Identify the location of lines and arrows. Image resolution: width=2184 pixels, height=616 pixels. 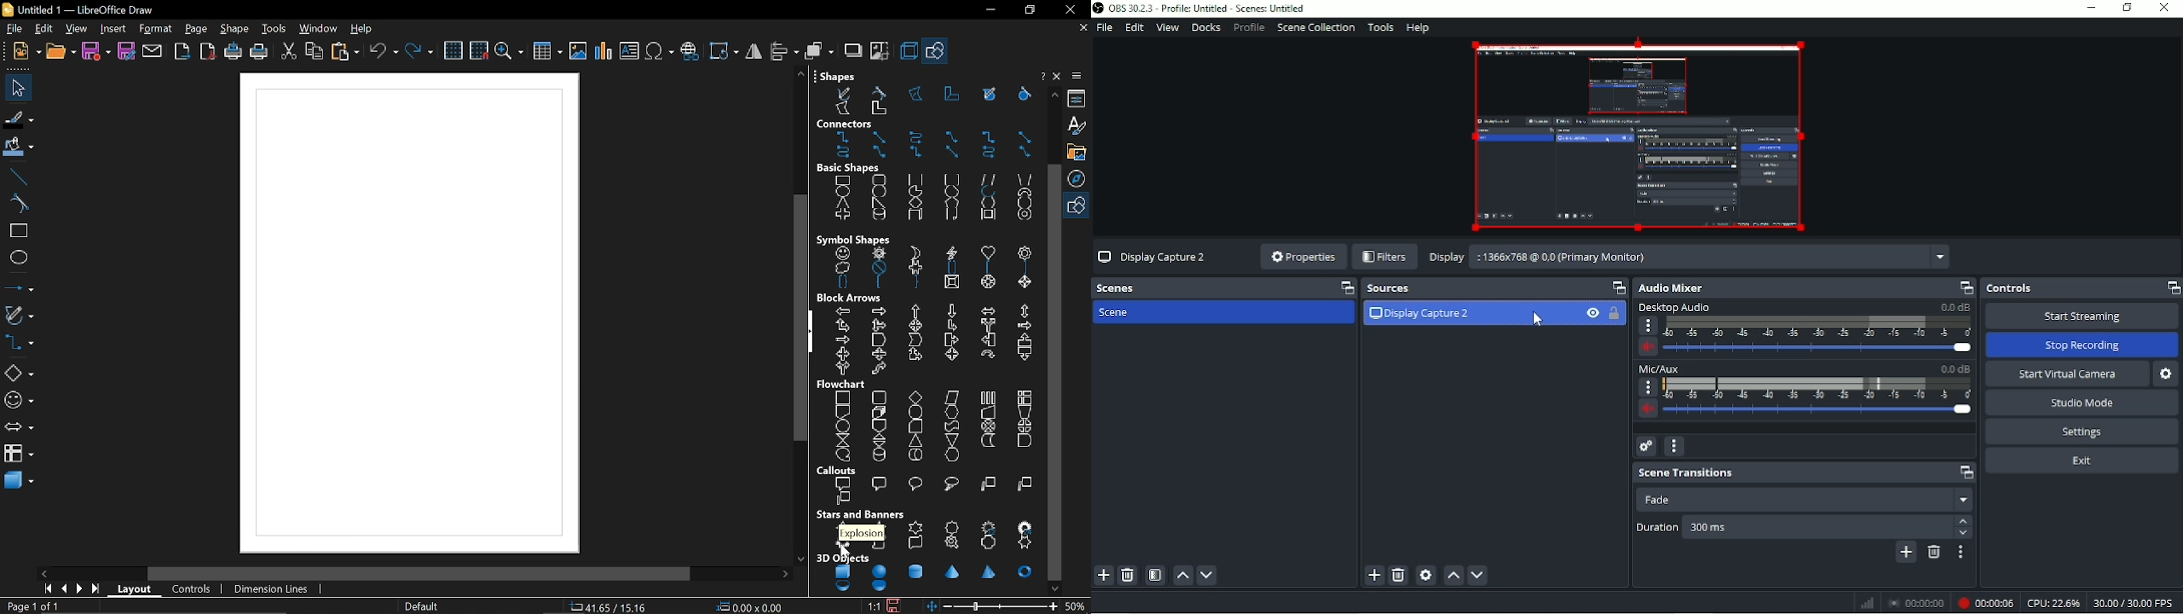
(19, 286).